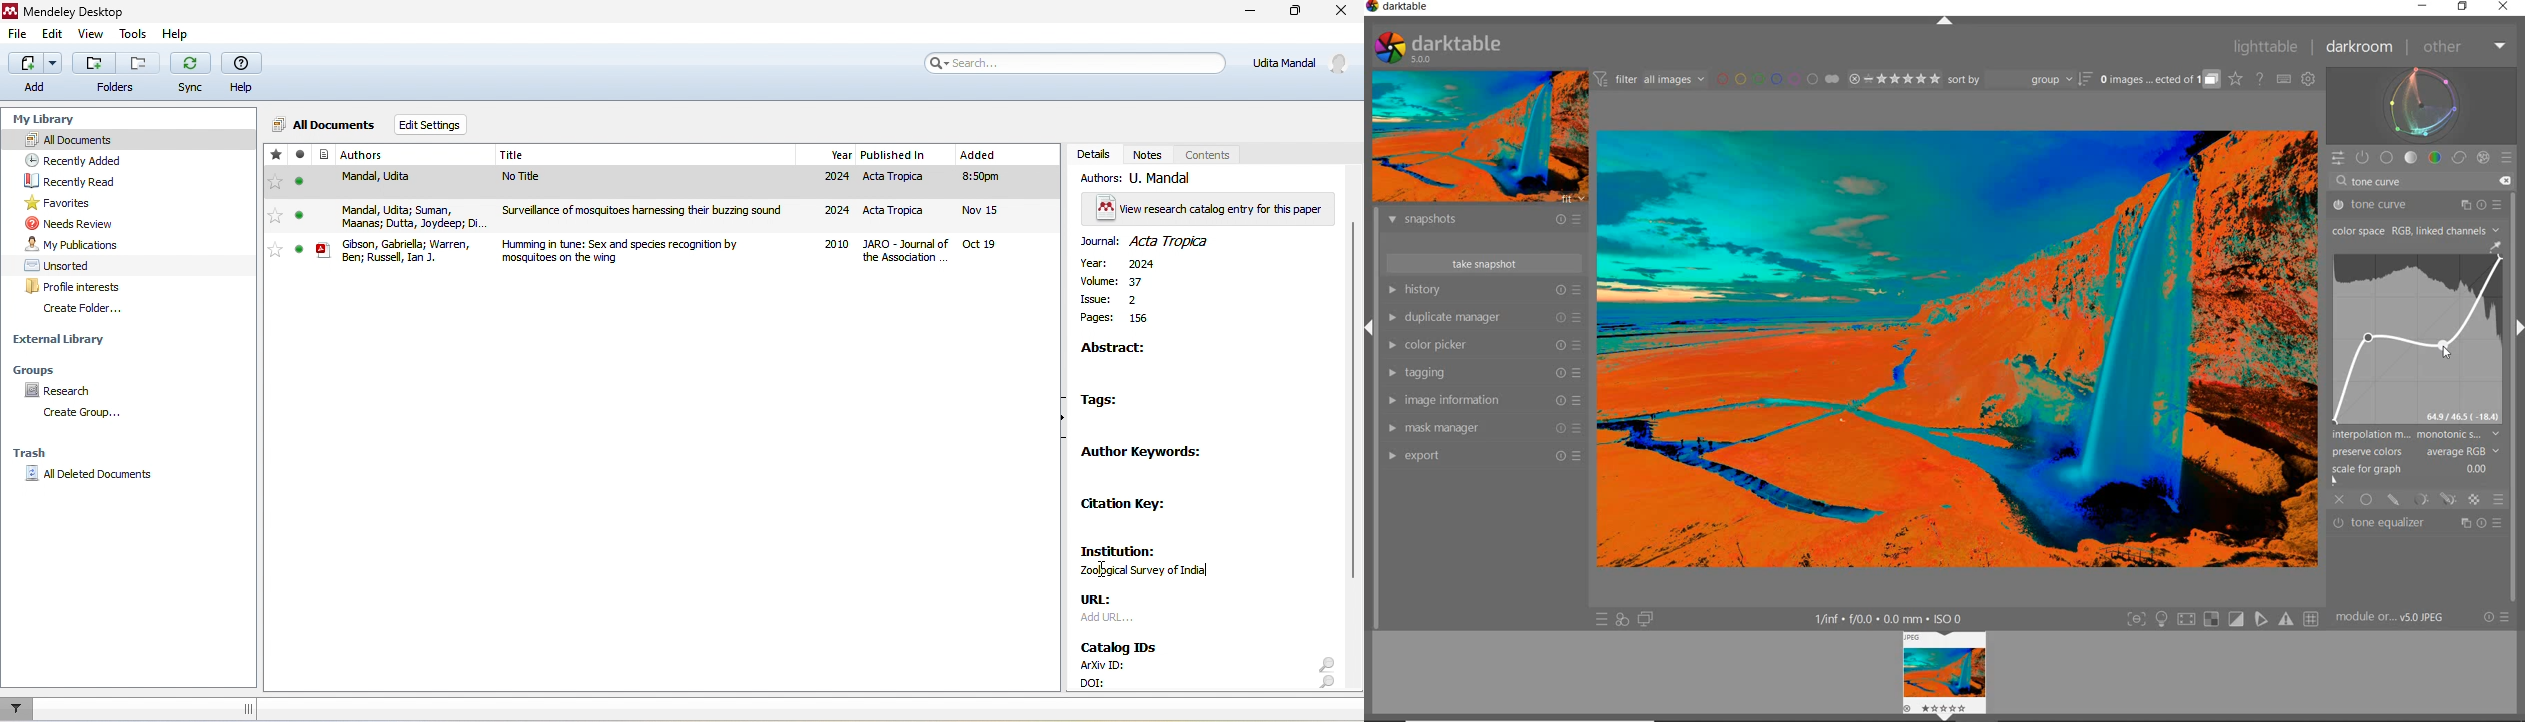 The image size is (2548, 728). What do you see at coordinates (76, 223) in the screenshot?
I see `needs review` at bounding box center [76, 223].